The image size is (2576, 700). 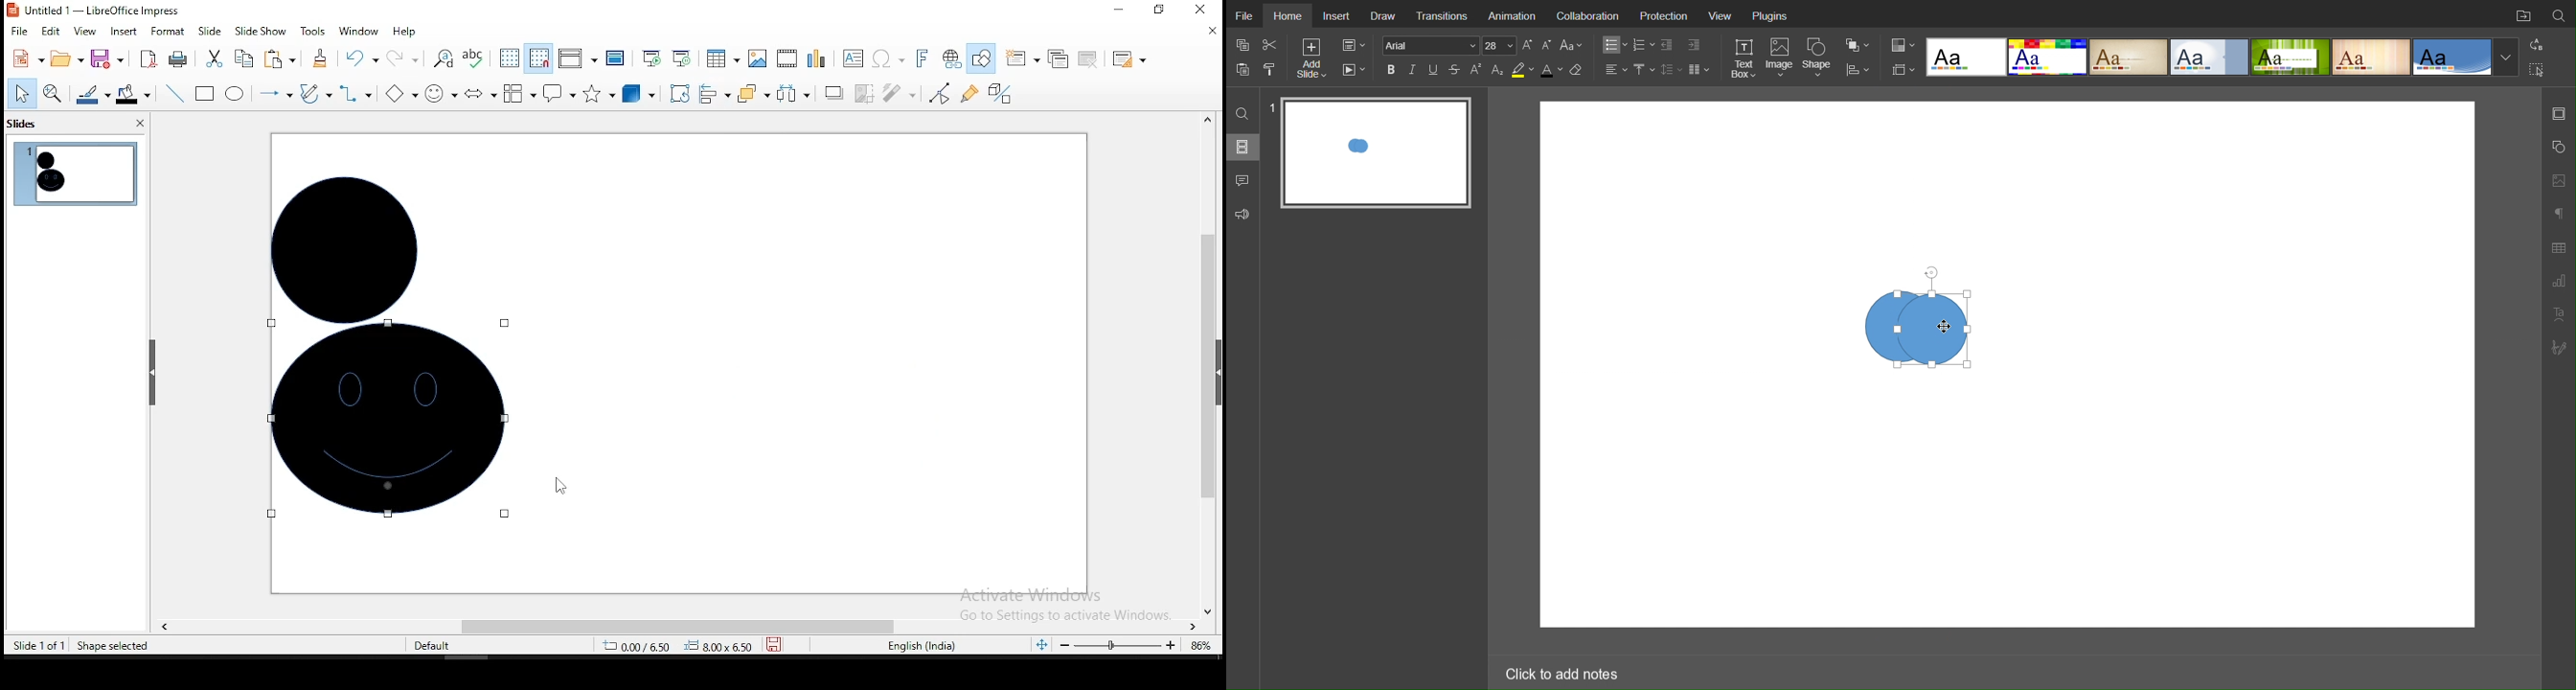 I want to click on Bullet List, so click(x=1613, y=45).